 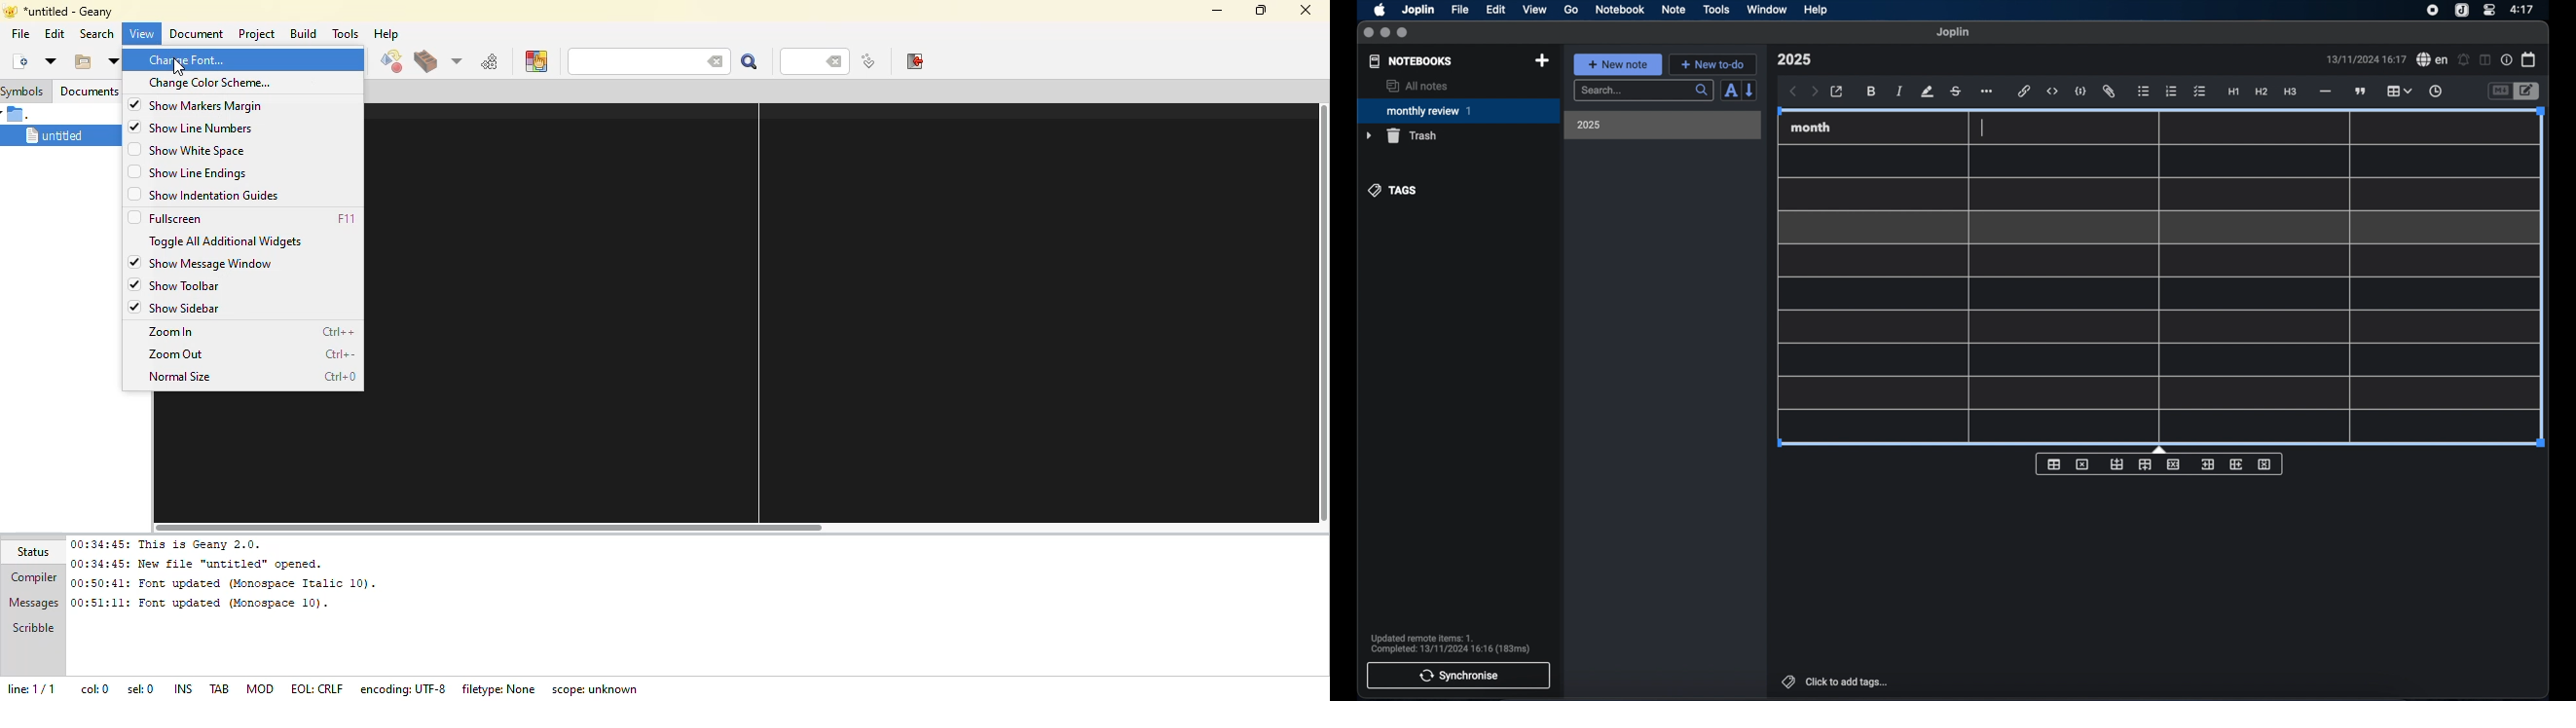 What do you see at coordinates (1716, 9) in the screenshot?
I see `tools` at bounding box center [1716, 9].